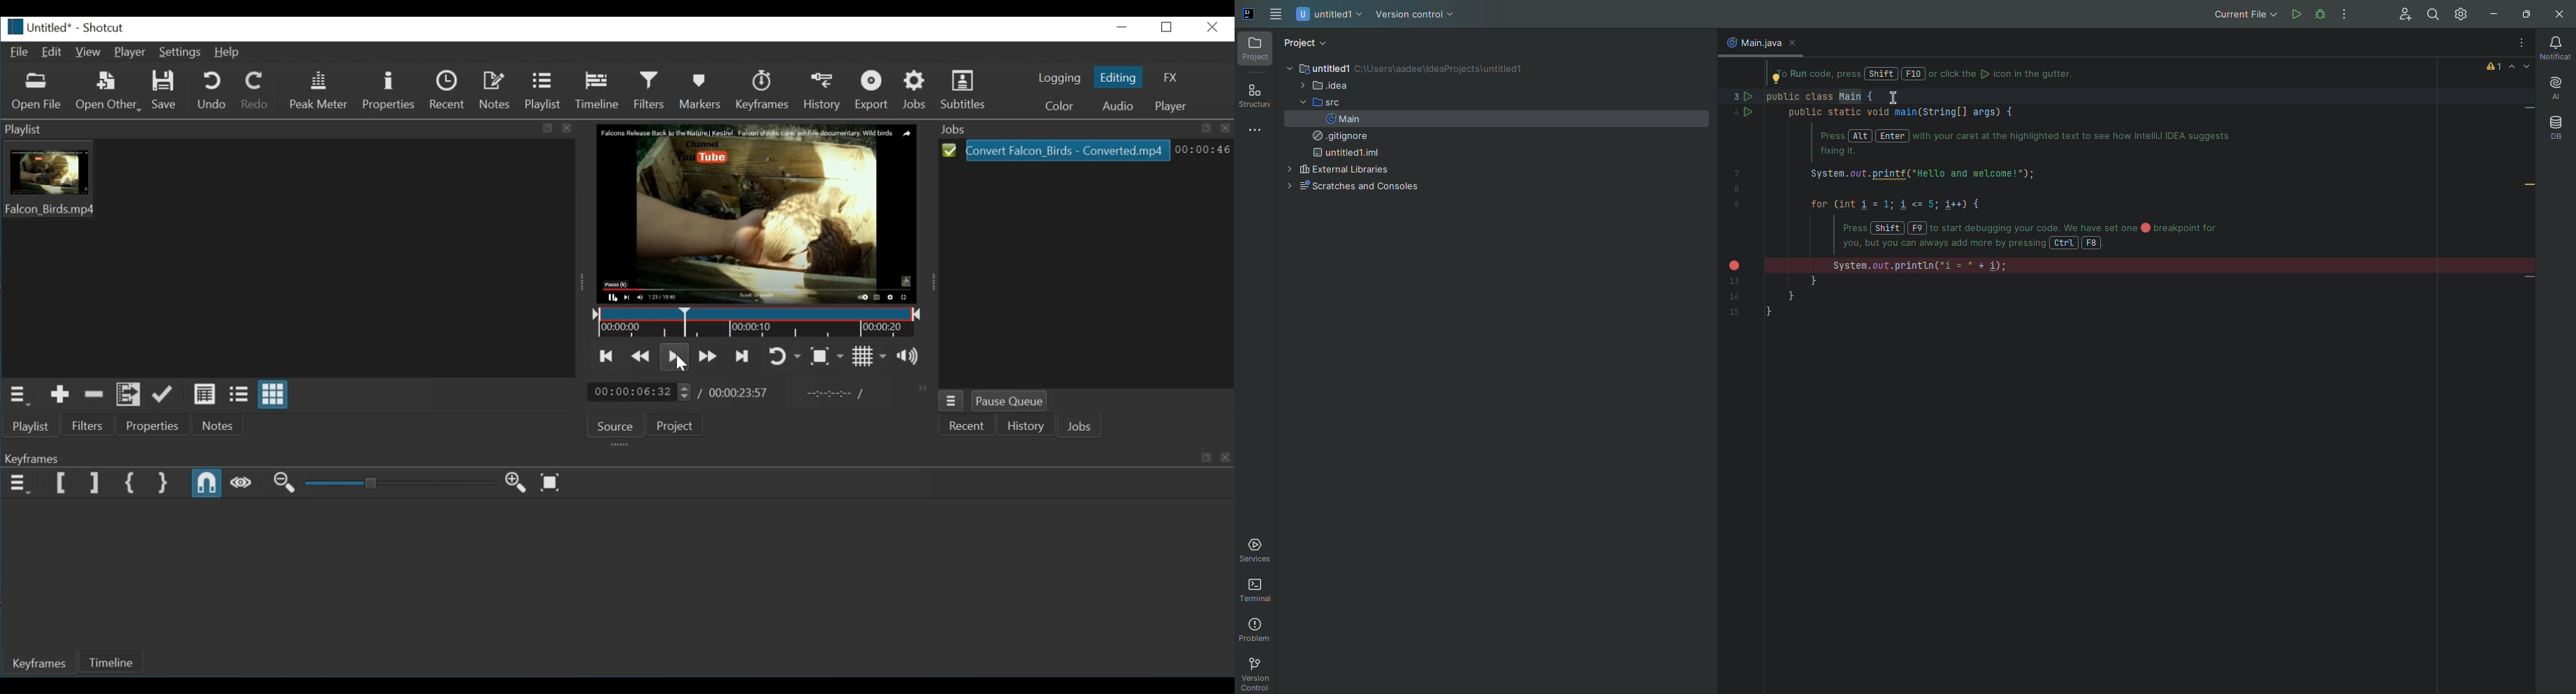 The width and height of the screenshot is (2576, 700). I want to click on Show the volume control, so click(909, 356).